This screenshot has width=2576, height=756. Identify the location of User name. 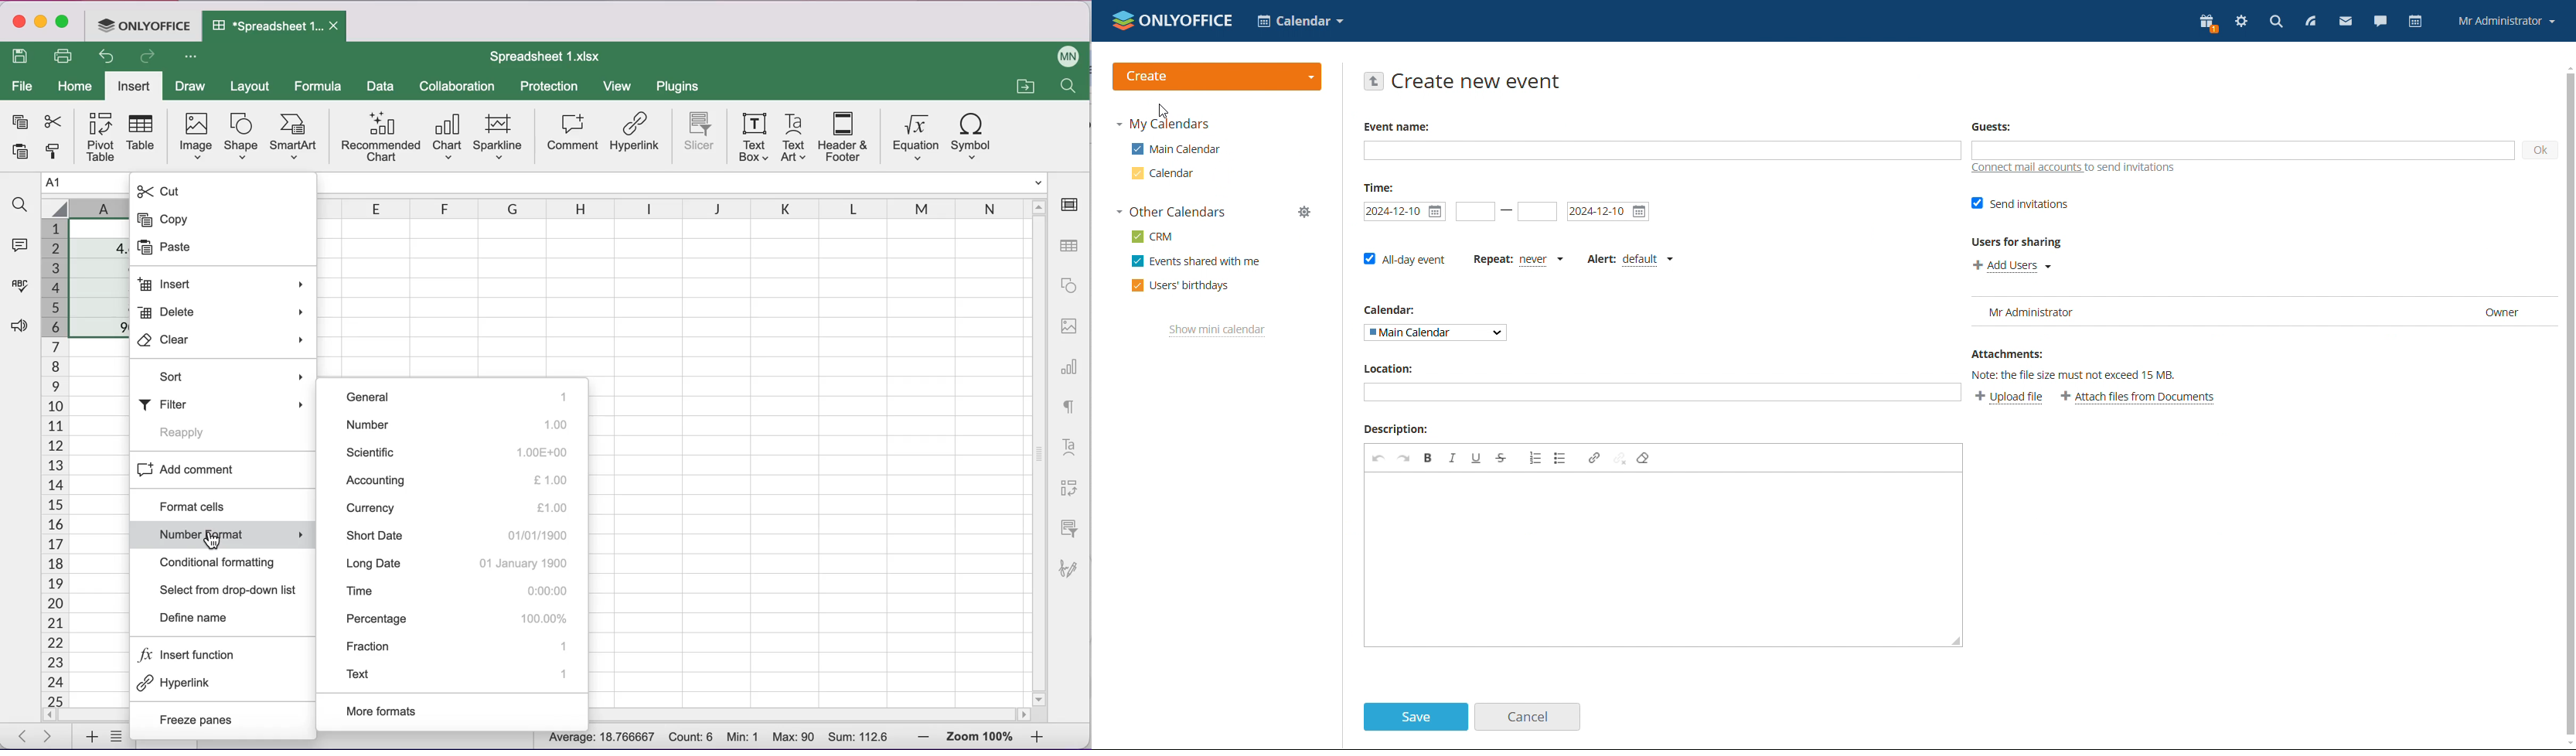
(1065, 55).